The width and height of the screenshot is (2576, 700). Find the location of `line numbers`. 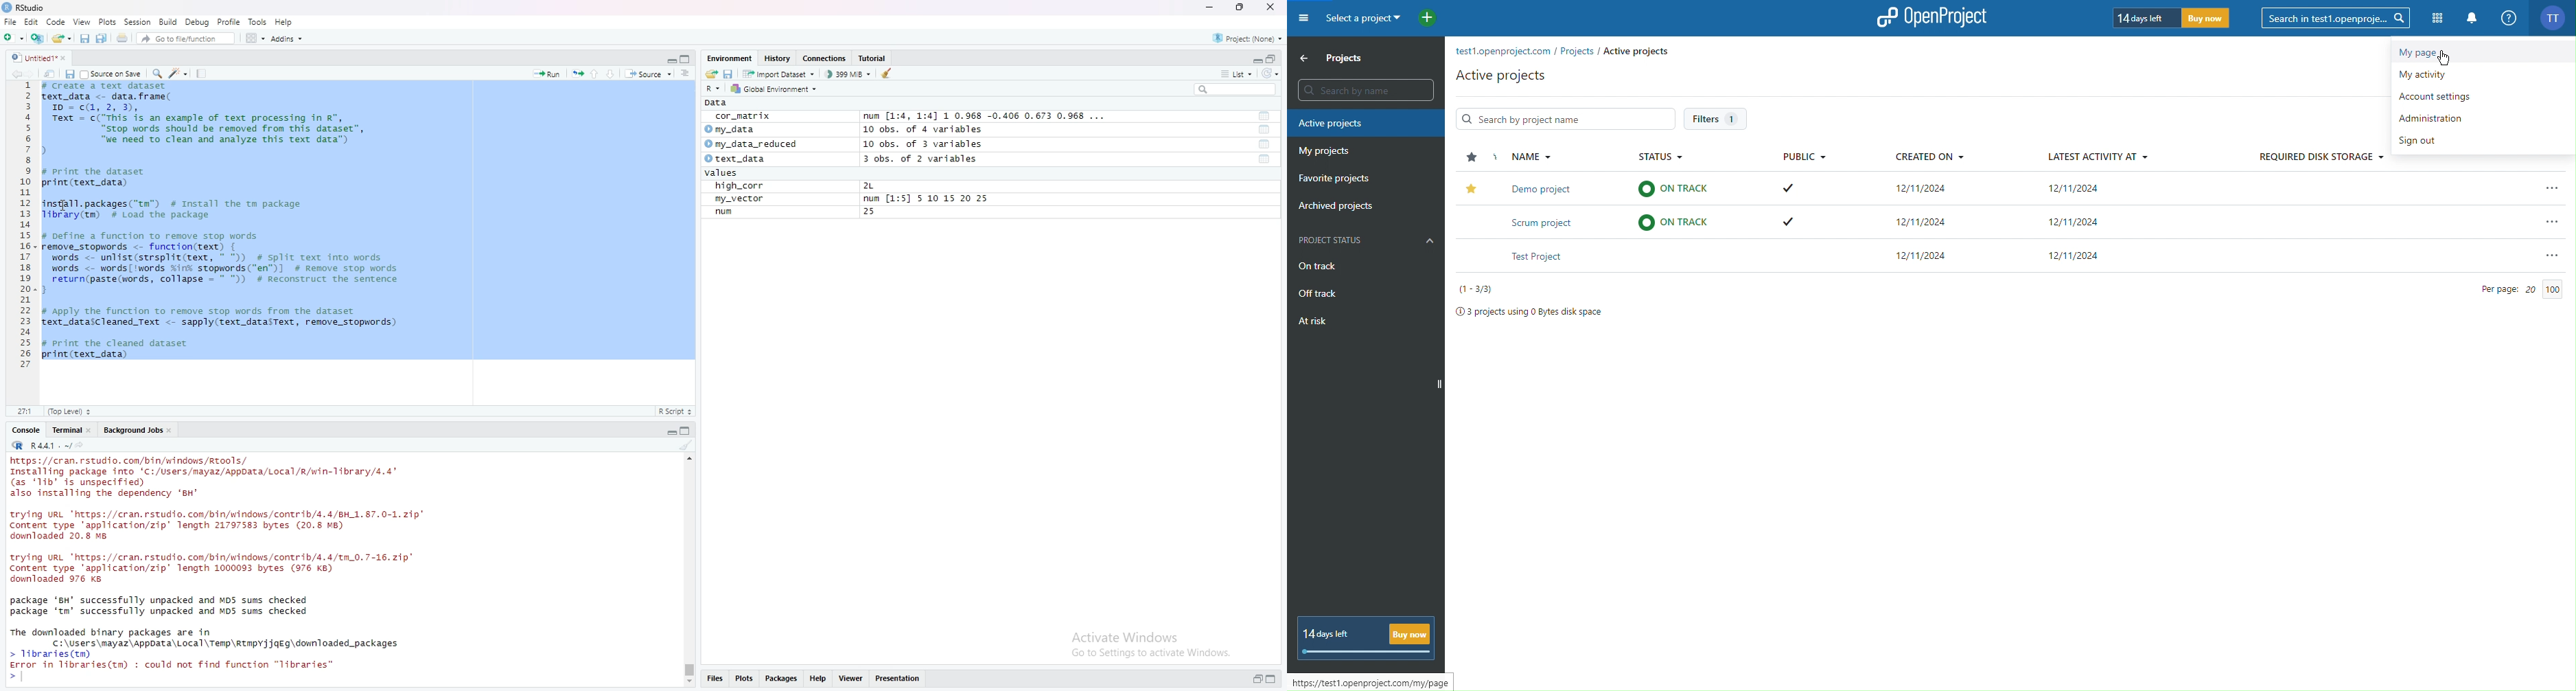

line numbers is located at coordinates (26, 227).